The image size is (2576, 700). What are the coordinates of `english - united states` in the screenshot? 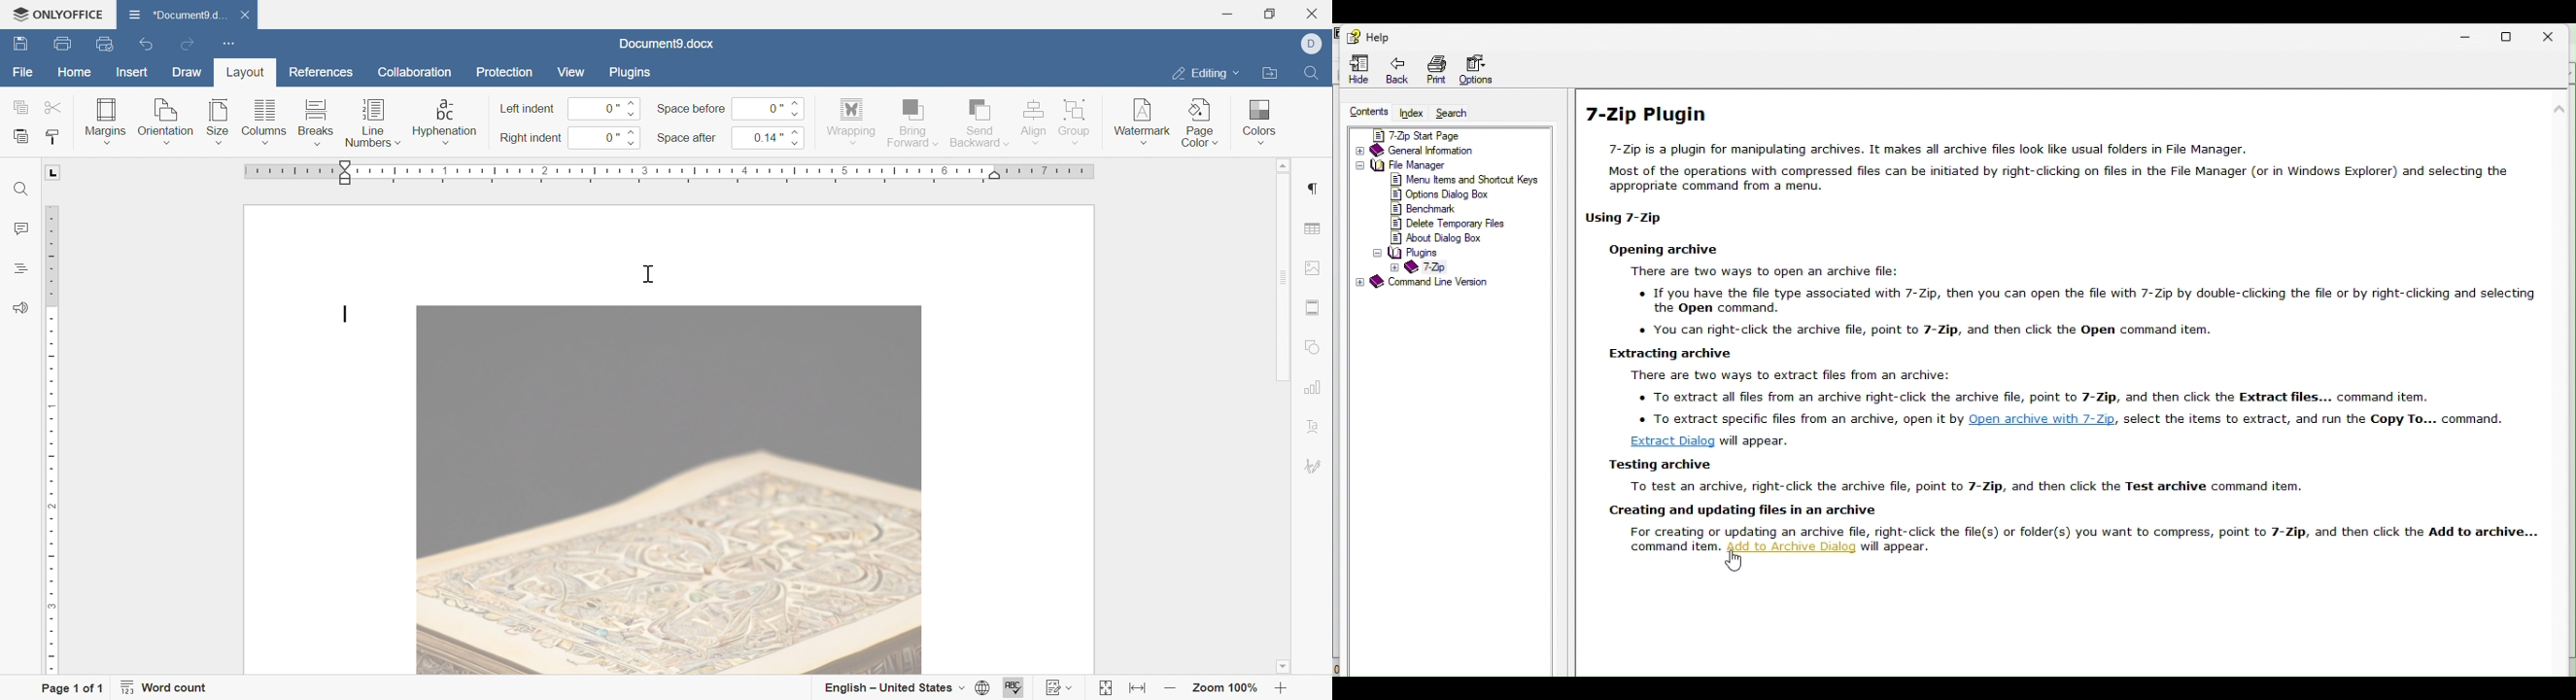 It's located at (893, 688).